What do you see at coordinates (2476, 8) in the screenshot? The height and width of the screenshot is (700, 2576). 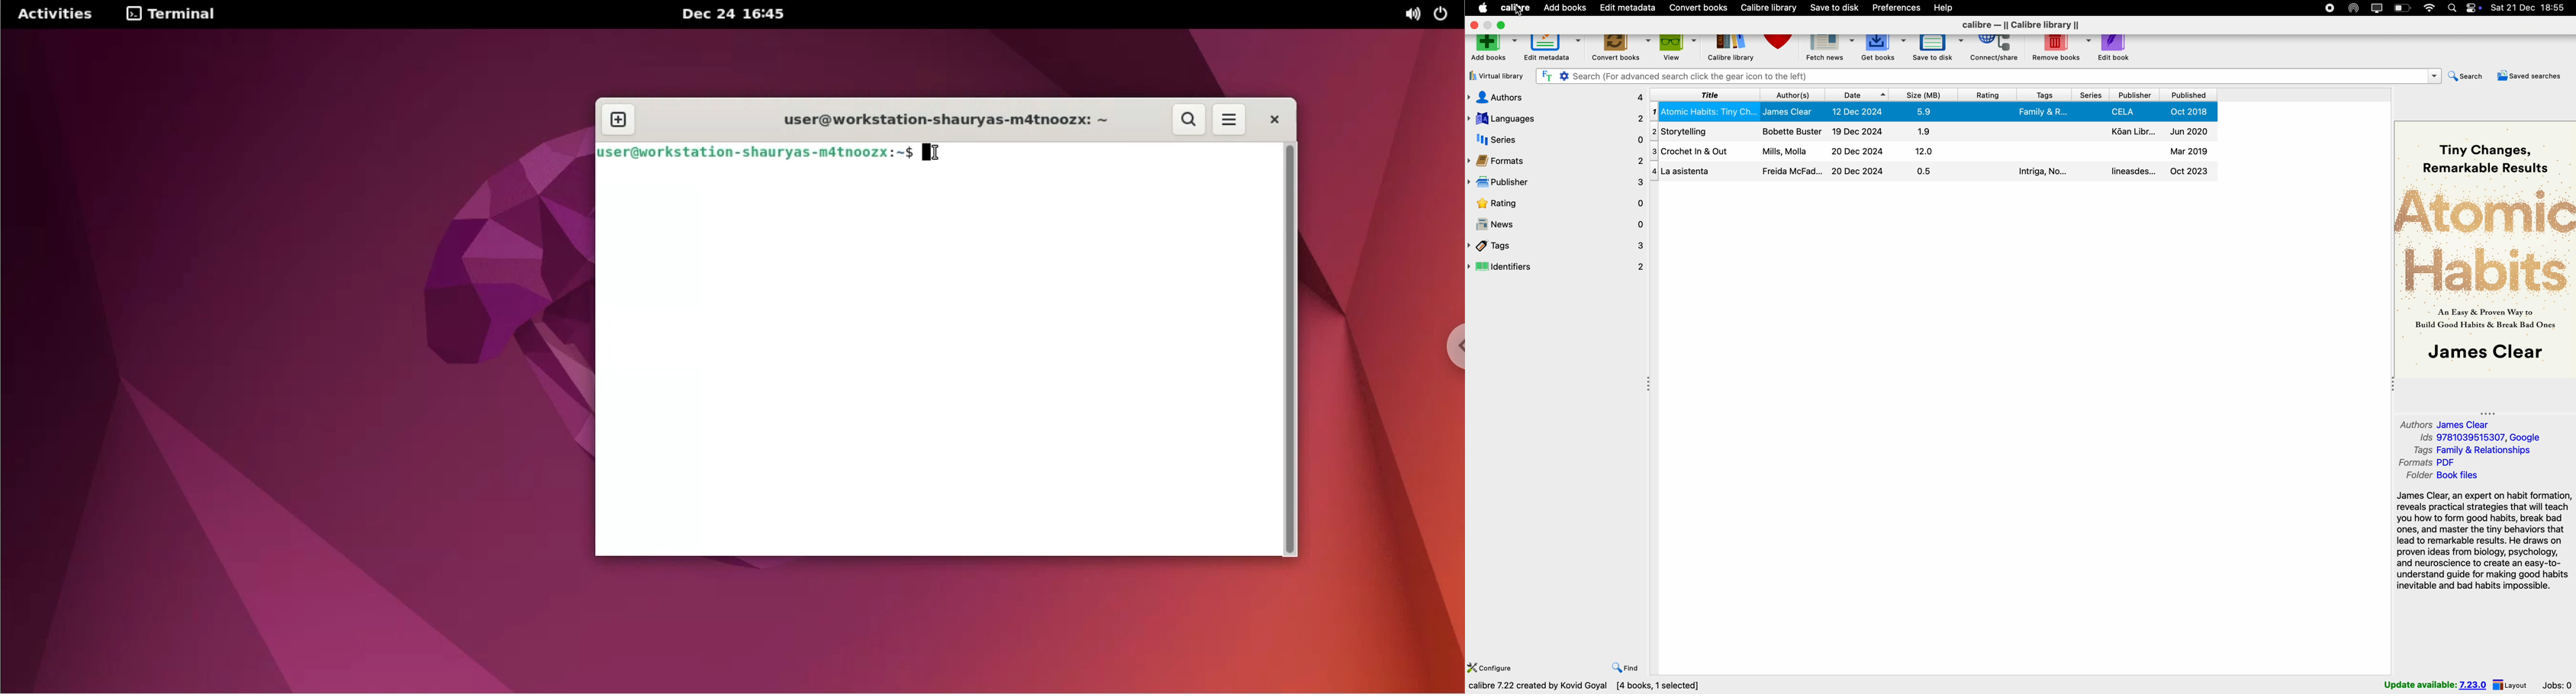 I see `controls` at bounding box center [2476, 8].